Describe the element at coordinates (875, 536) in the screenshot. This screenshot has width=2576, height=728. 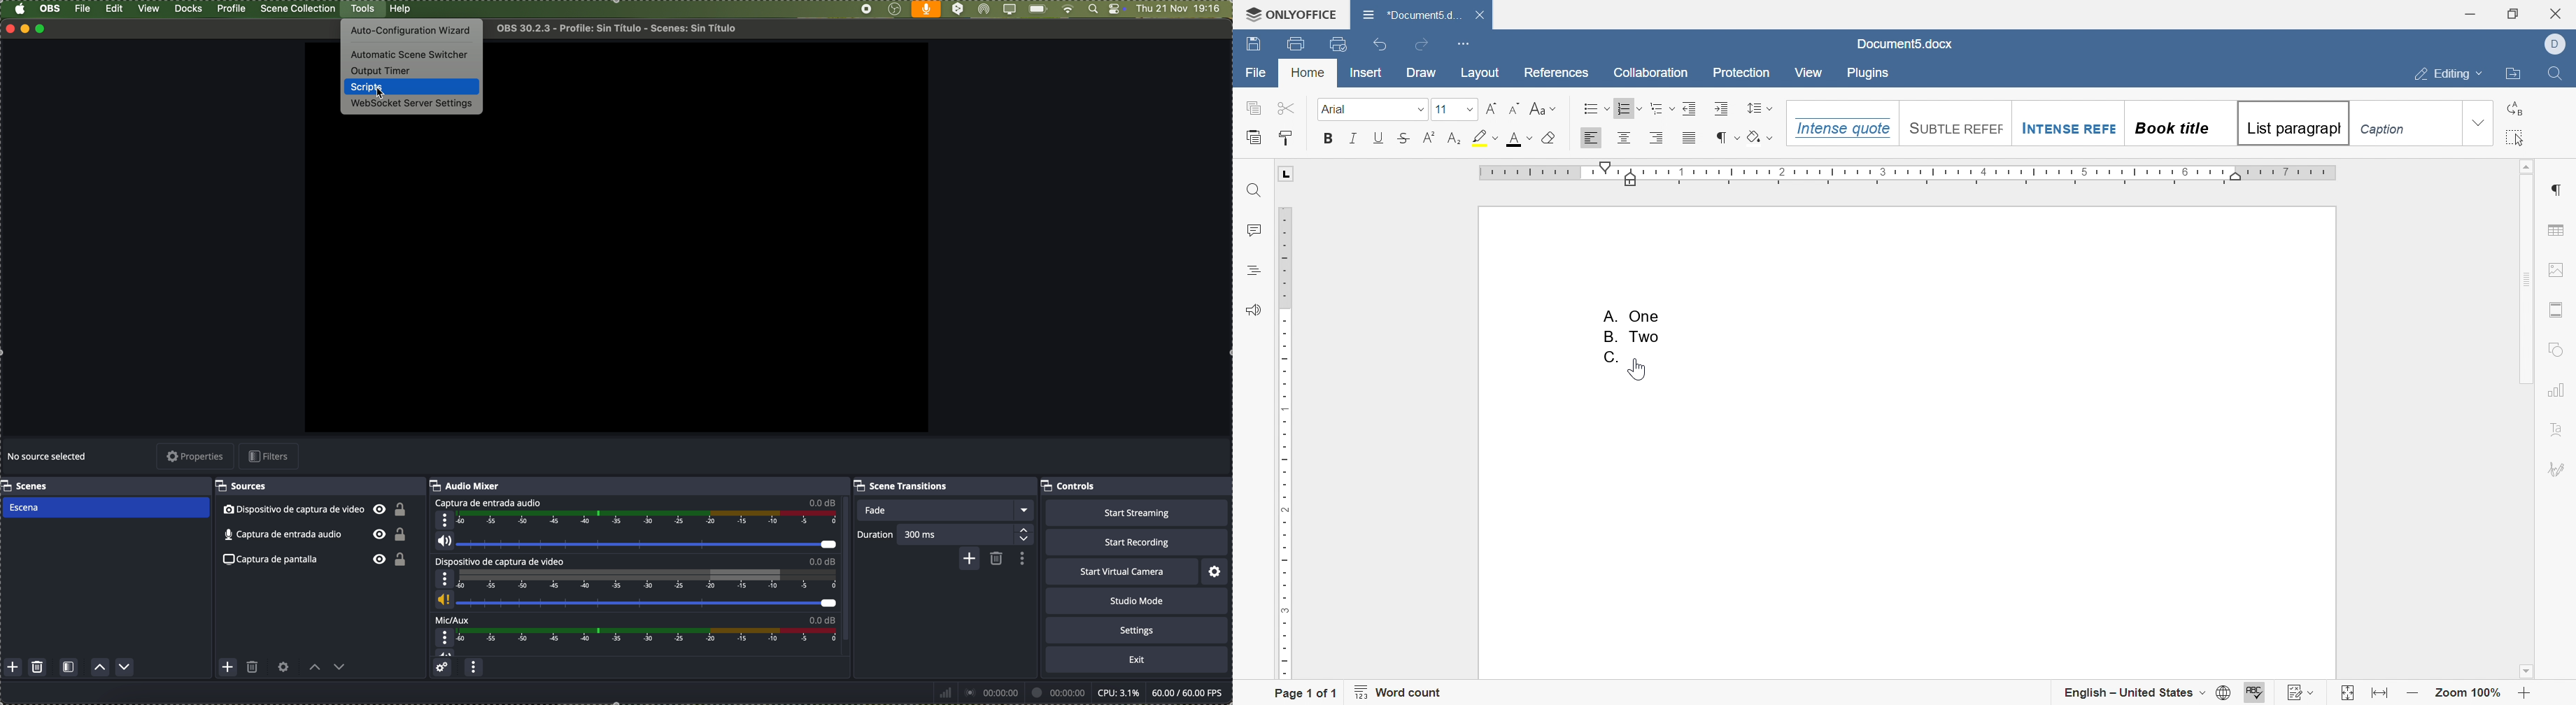
I see `duration` at that location.